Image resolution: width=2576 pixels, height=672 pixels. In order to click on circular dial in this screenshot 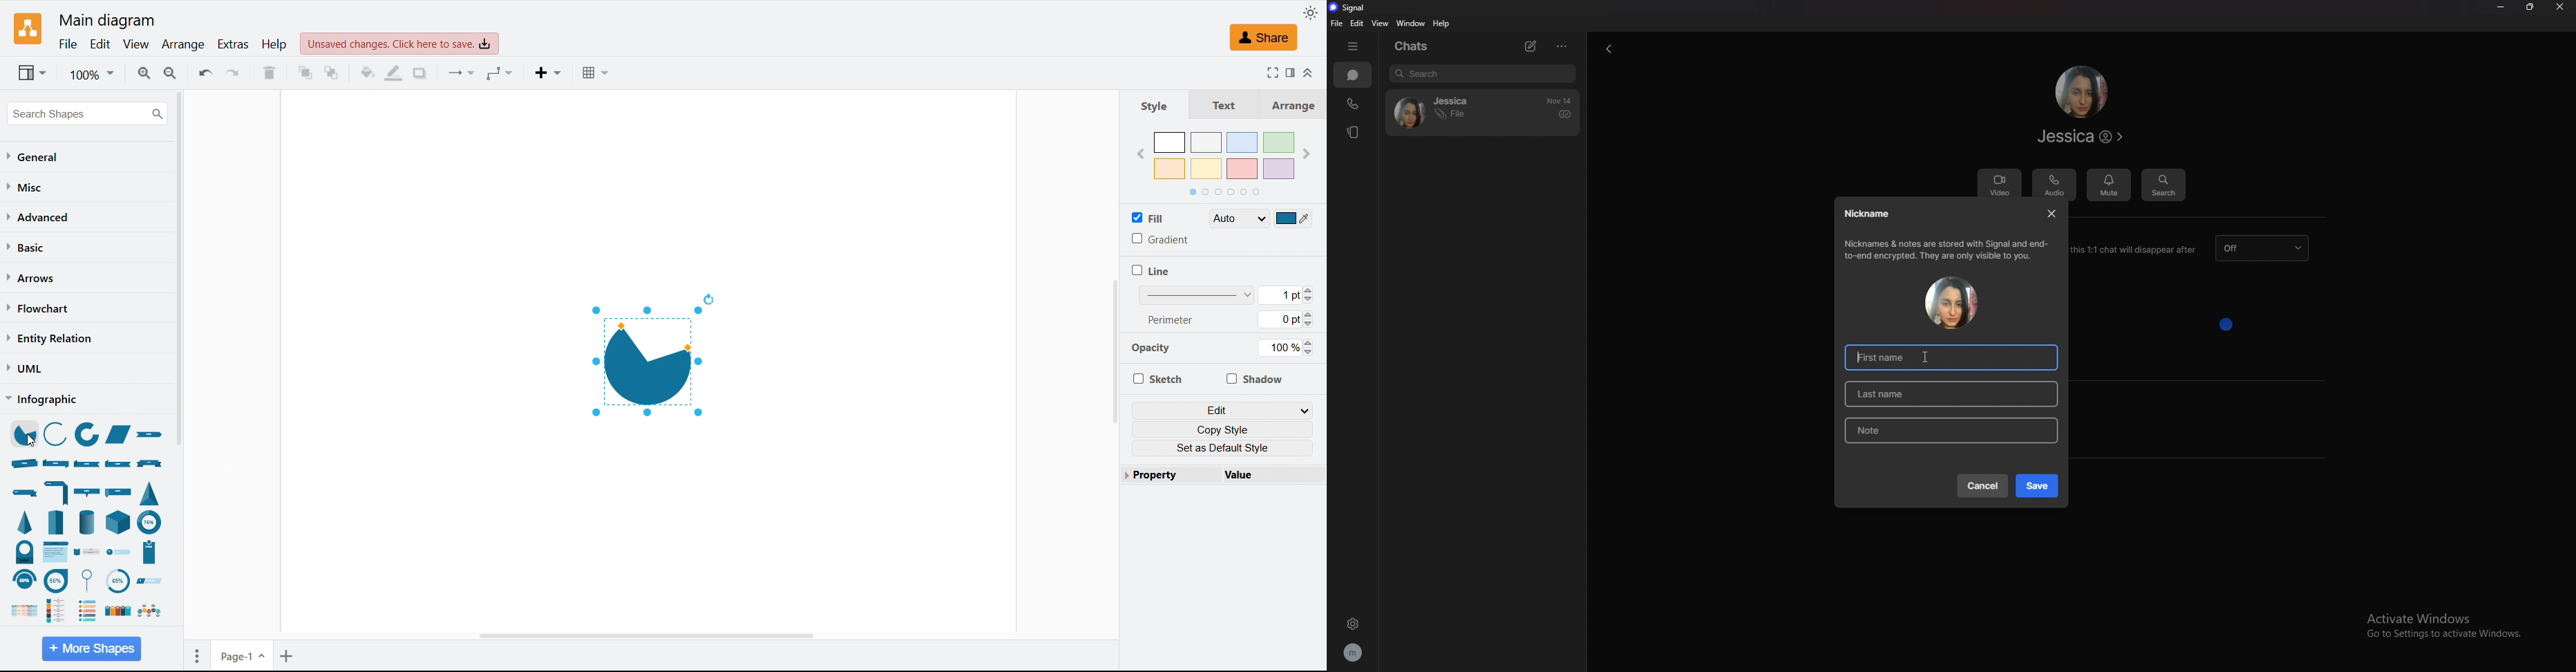, I will do `click(118, 581)`.